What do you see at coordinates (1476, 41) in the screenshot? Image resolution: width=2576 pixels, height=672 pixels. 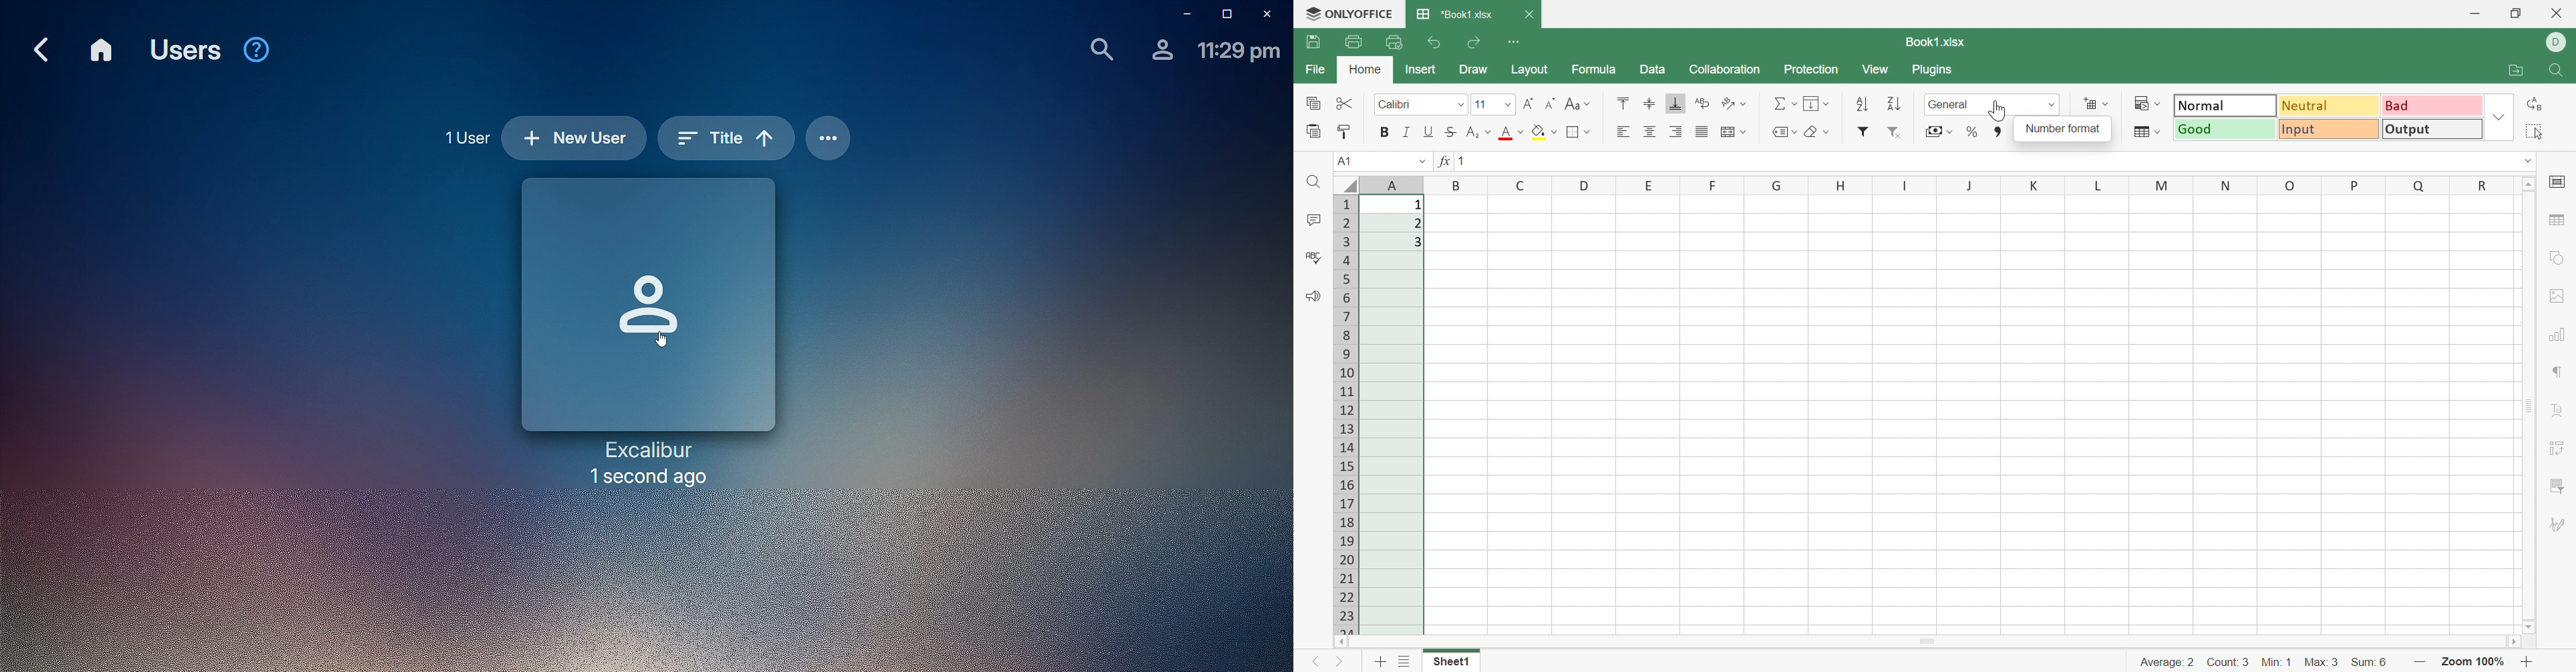 I see `Redo` at bounding box center [1476, 41].